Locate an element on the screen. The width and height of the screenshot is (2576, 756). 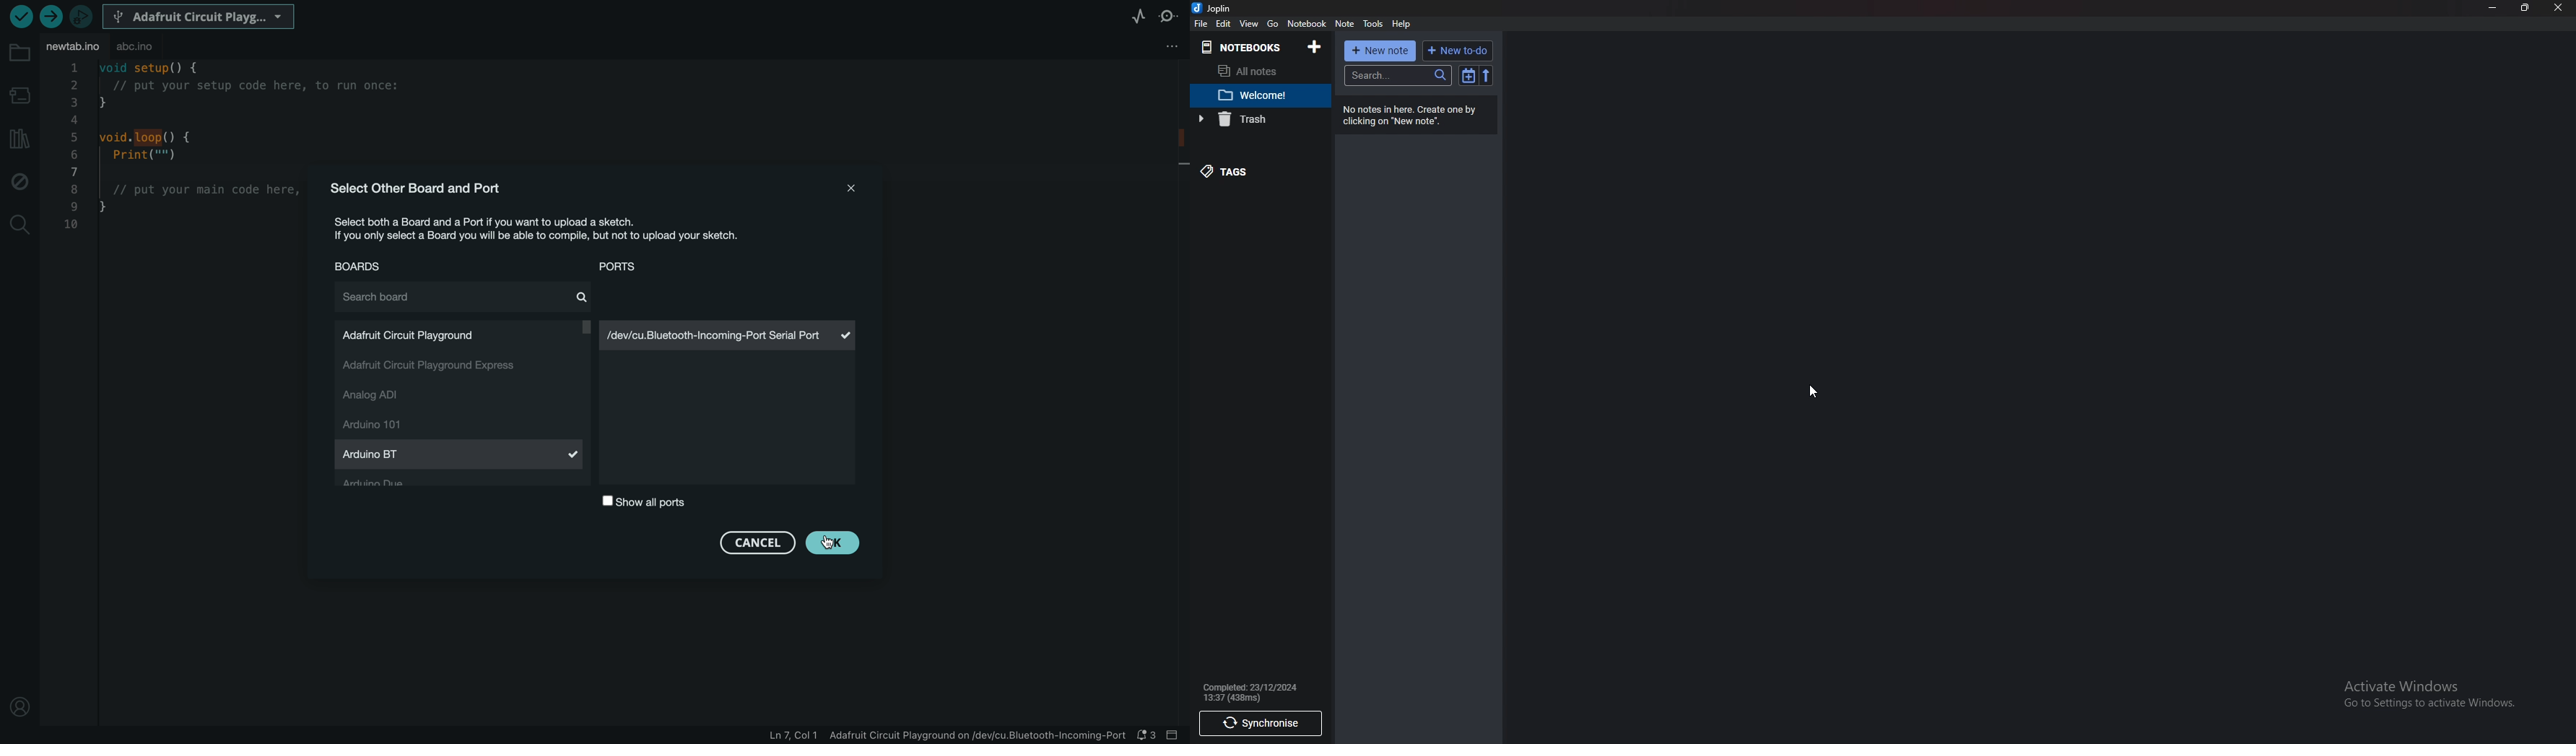
clicked is located at coordinates (832, 545).